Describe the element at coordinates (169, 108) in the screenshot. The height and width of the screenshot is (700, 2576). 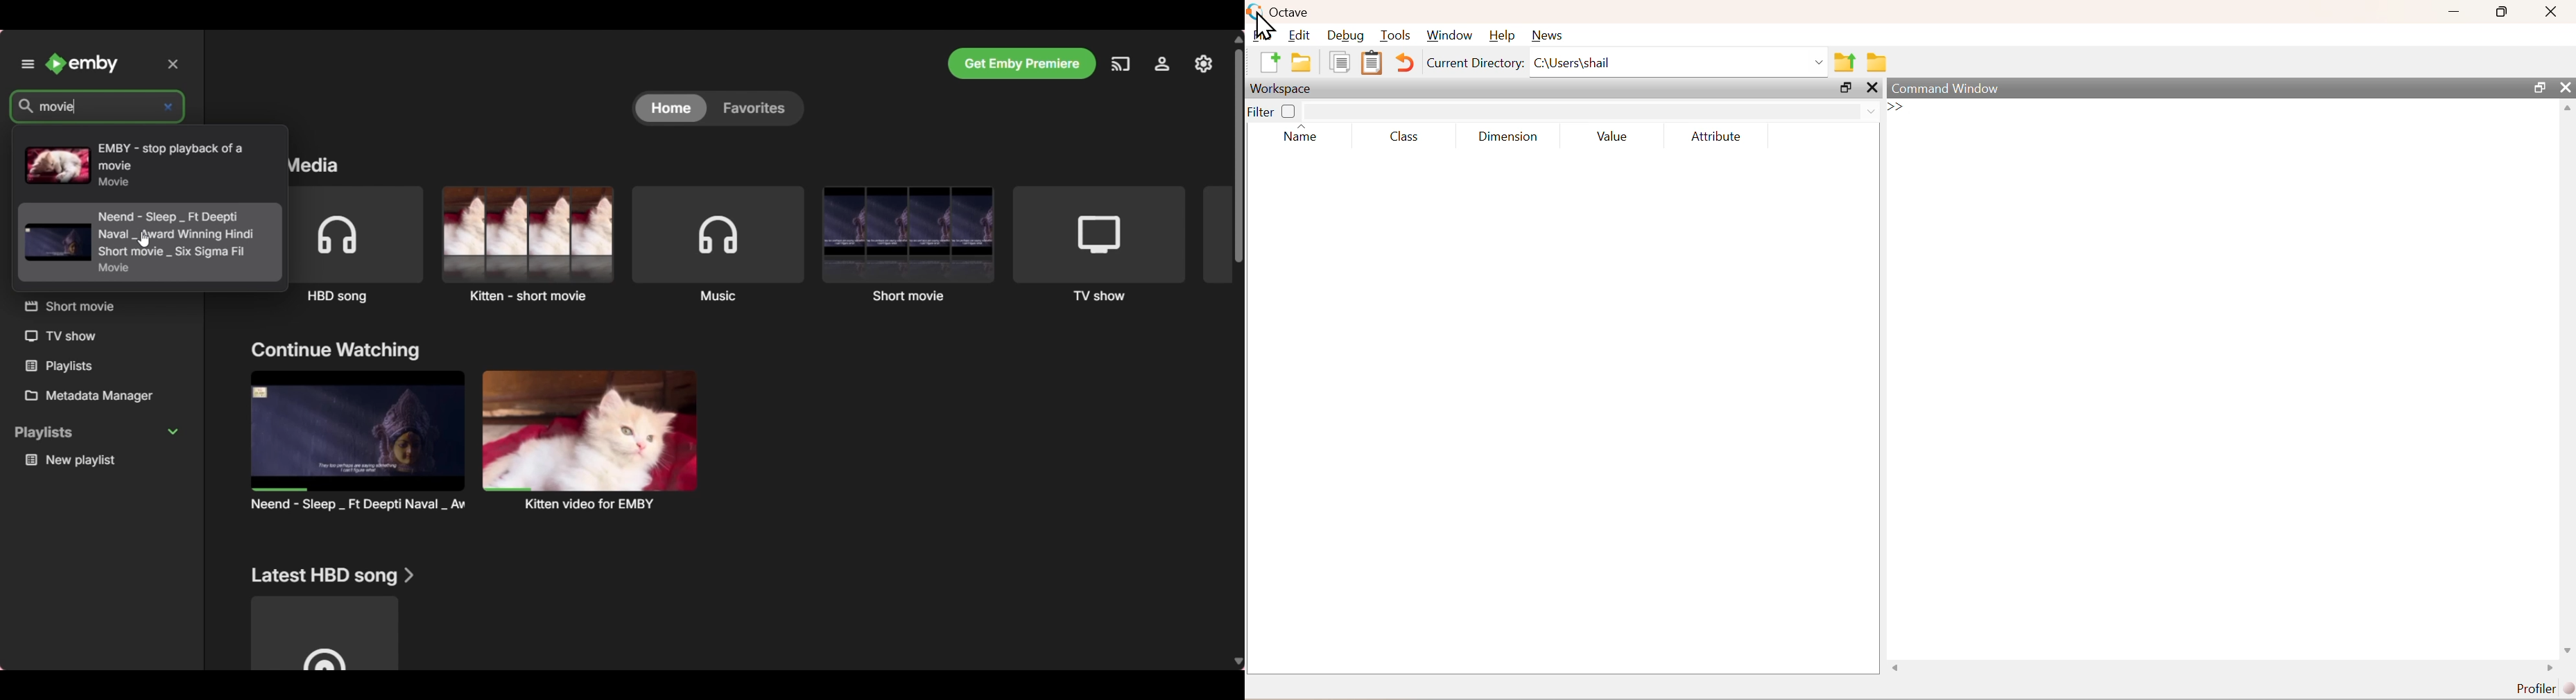
I see `Delete inputs made` at that location.